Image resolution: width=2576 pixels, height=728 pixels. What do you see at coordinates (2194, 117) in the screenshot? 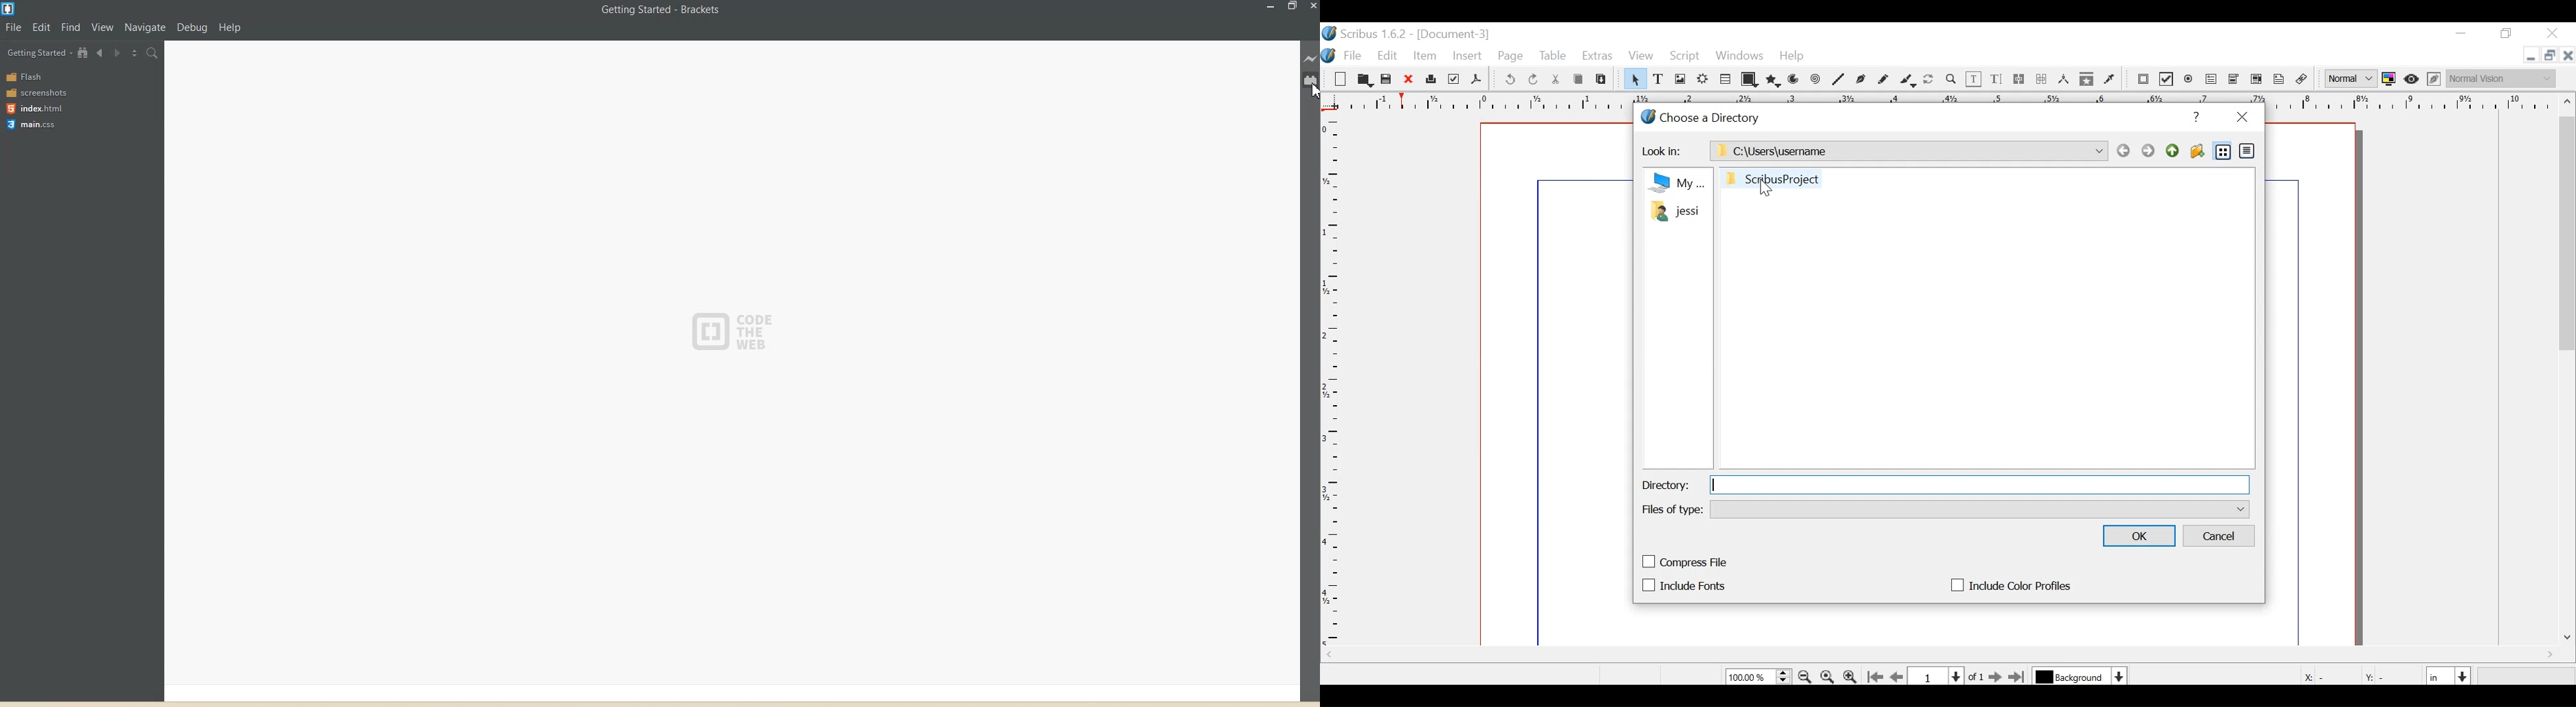
I see `Help` at bounding box center [2194, 117].